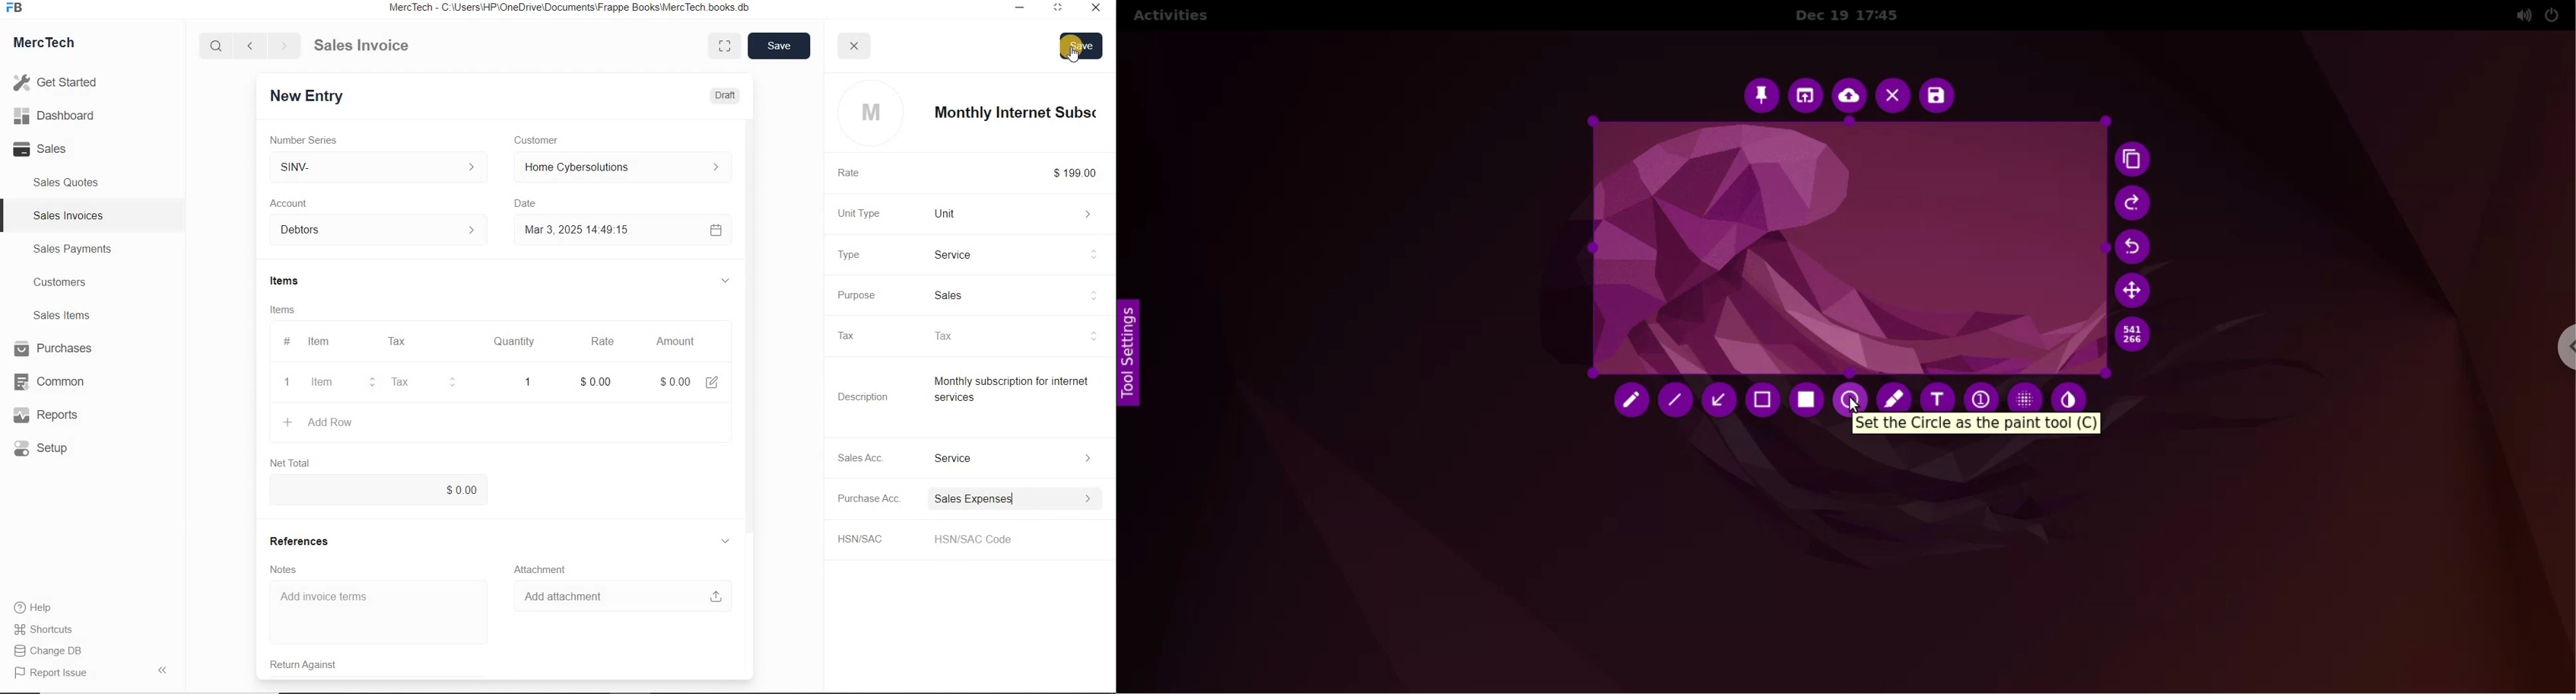 The image size is (2576, 700). Describe the element at coordinates (70, 249) in the screenshot. I see `Sales Payments` at that location.